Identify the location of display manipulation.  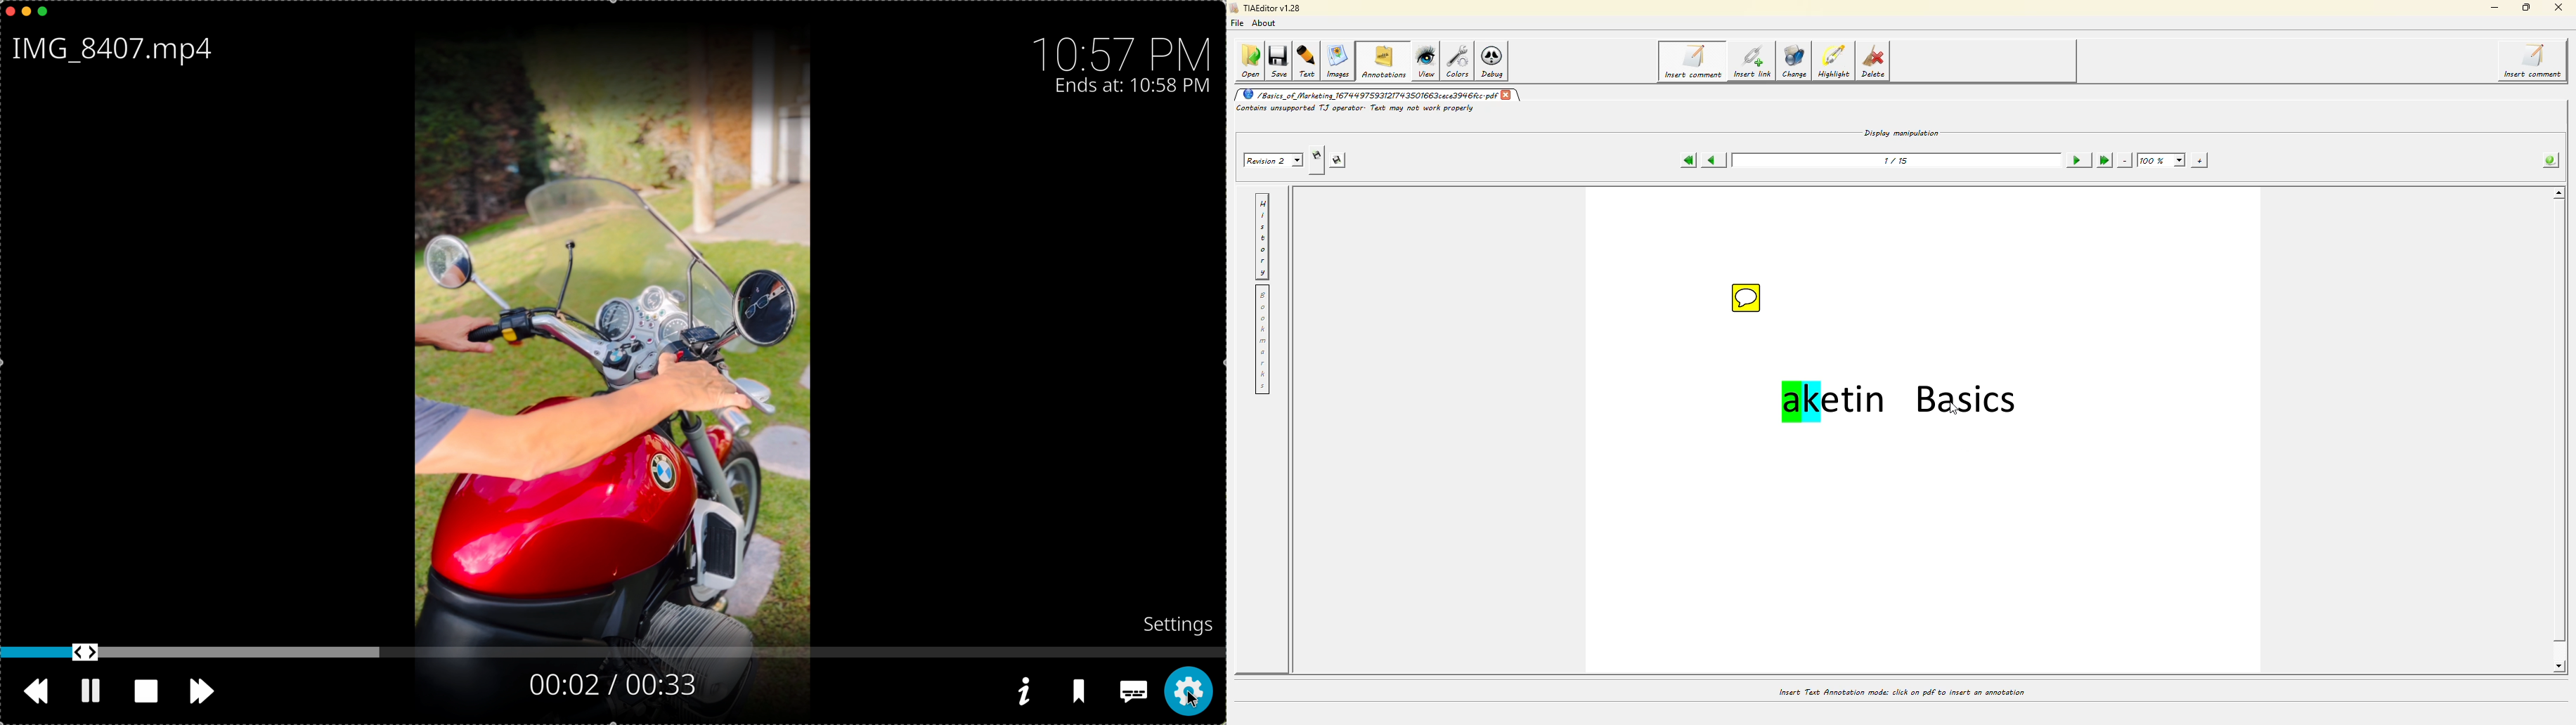
(1902, 131).